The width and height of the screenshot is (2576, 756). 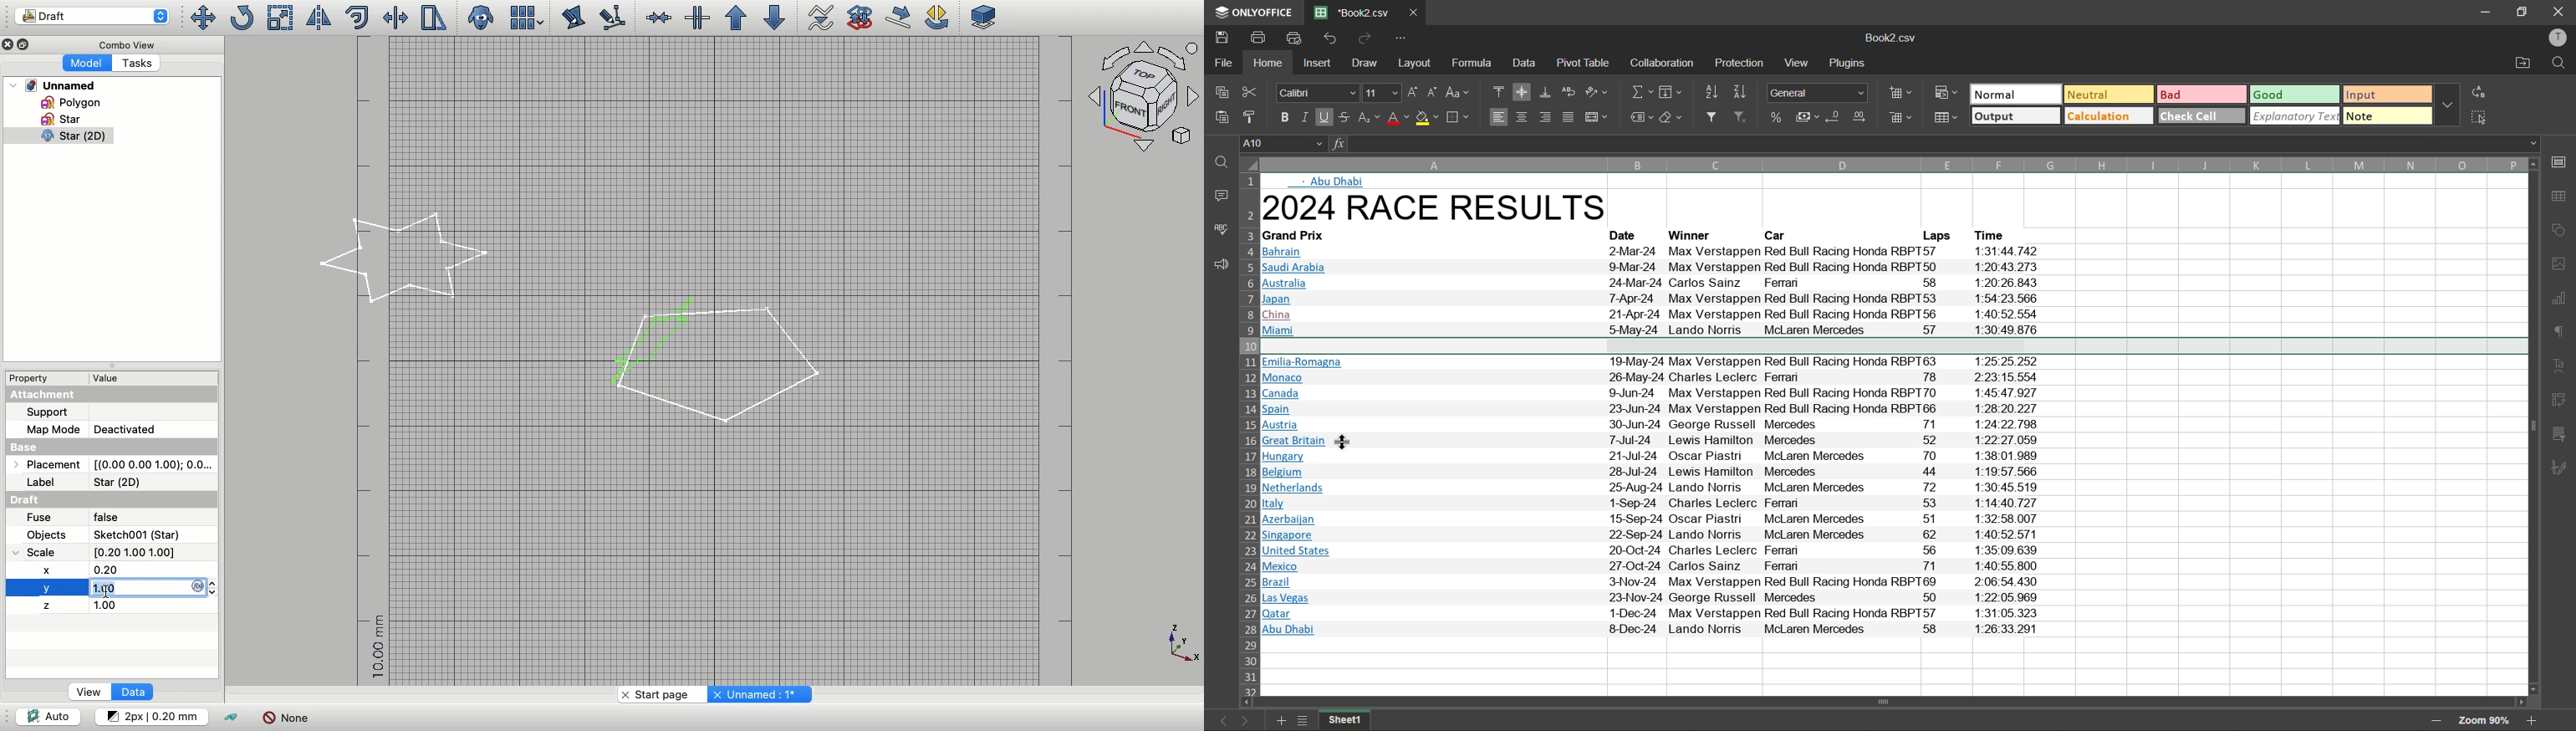 I want to click on bad, so click(x=2202, y=95).